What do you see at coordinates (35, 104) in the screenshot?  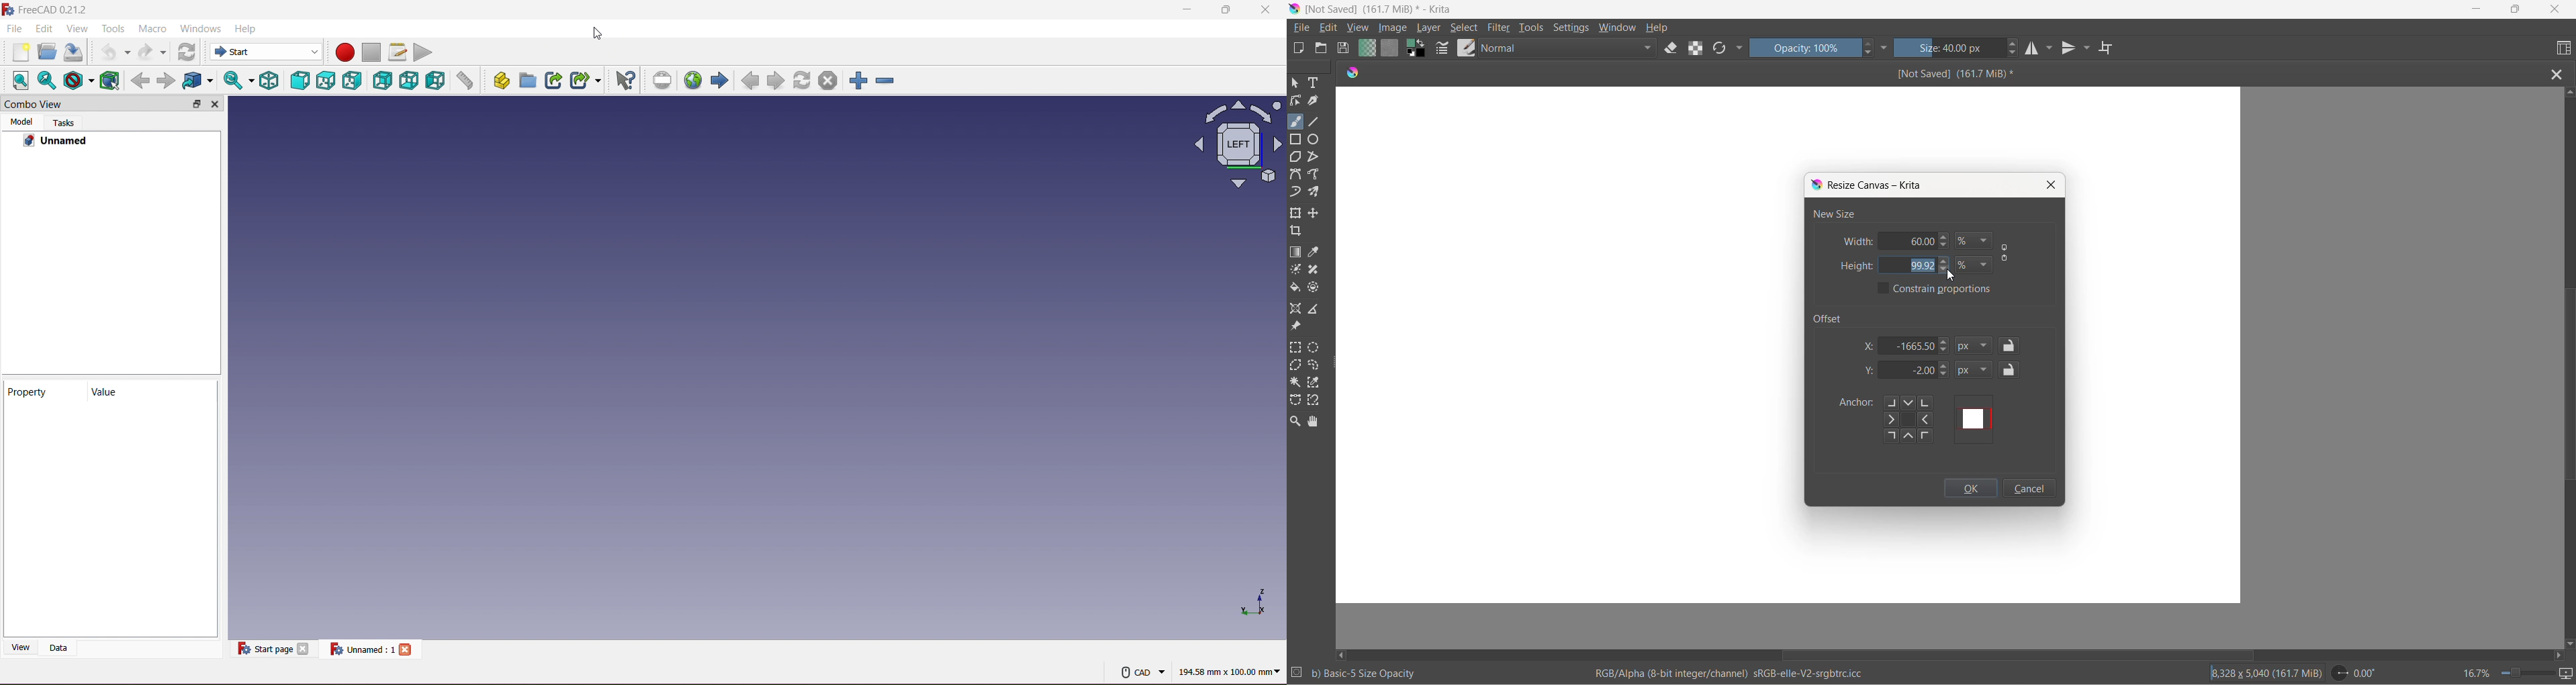 I see `Combo View` at bounding box center [35, 104].